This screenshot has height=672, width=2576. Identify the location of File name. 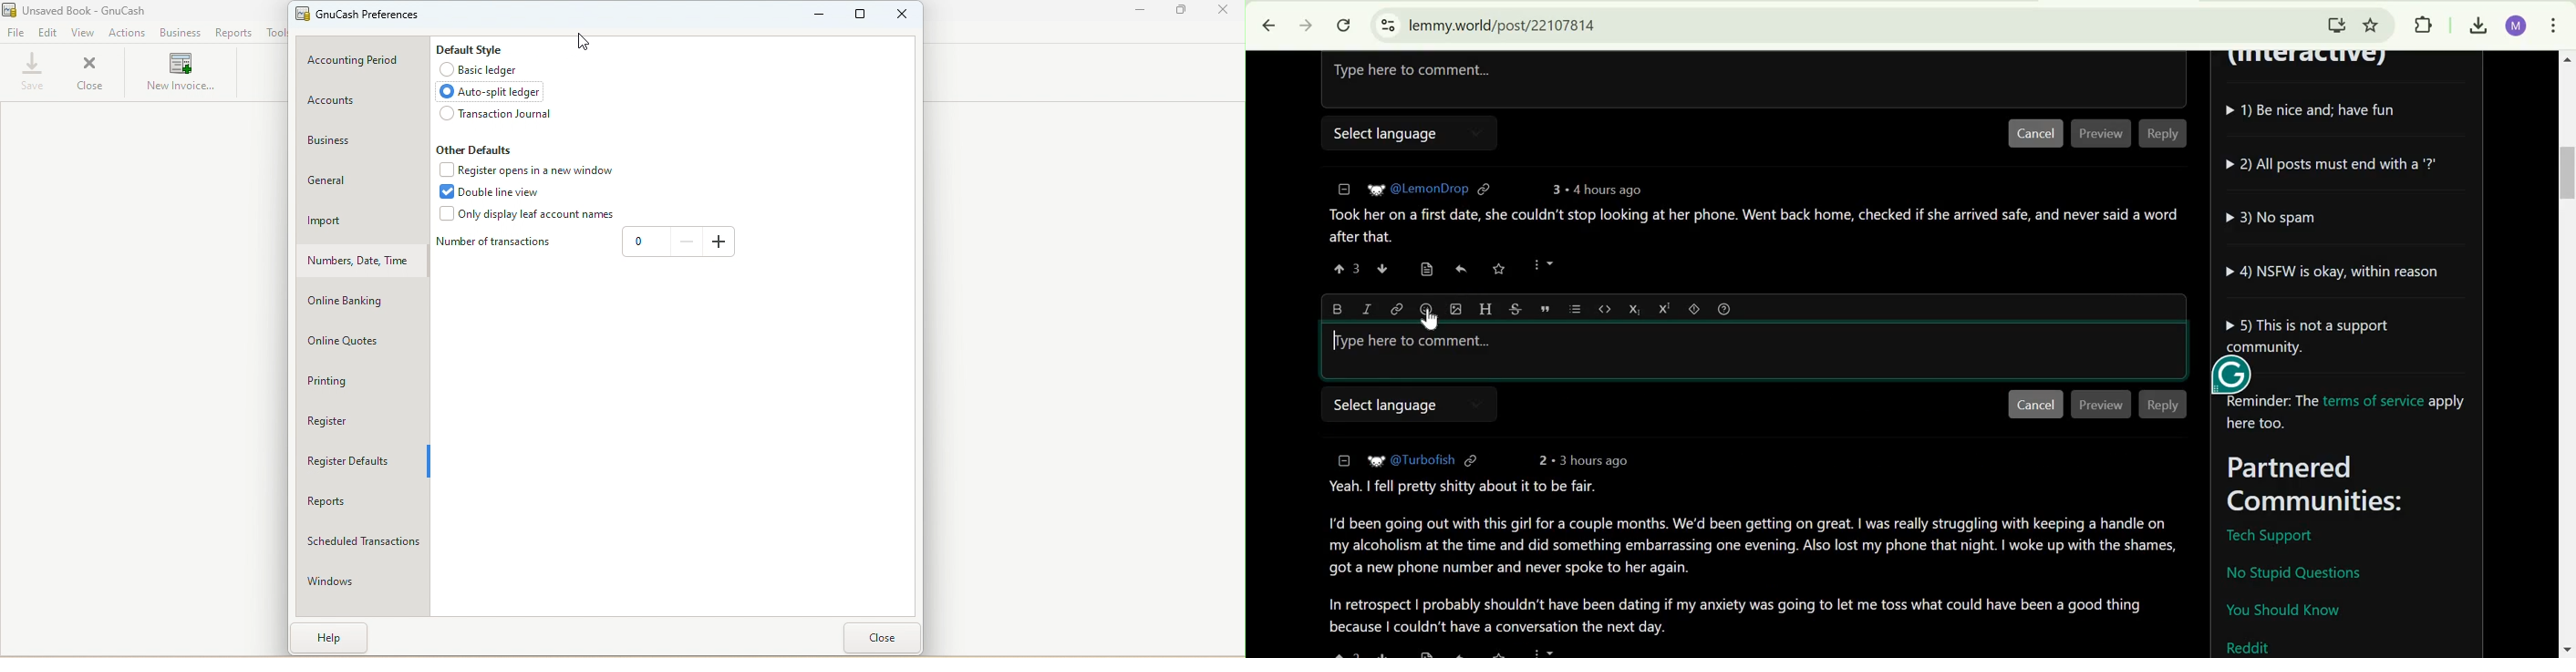
(93, 11).